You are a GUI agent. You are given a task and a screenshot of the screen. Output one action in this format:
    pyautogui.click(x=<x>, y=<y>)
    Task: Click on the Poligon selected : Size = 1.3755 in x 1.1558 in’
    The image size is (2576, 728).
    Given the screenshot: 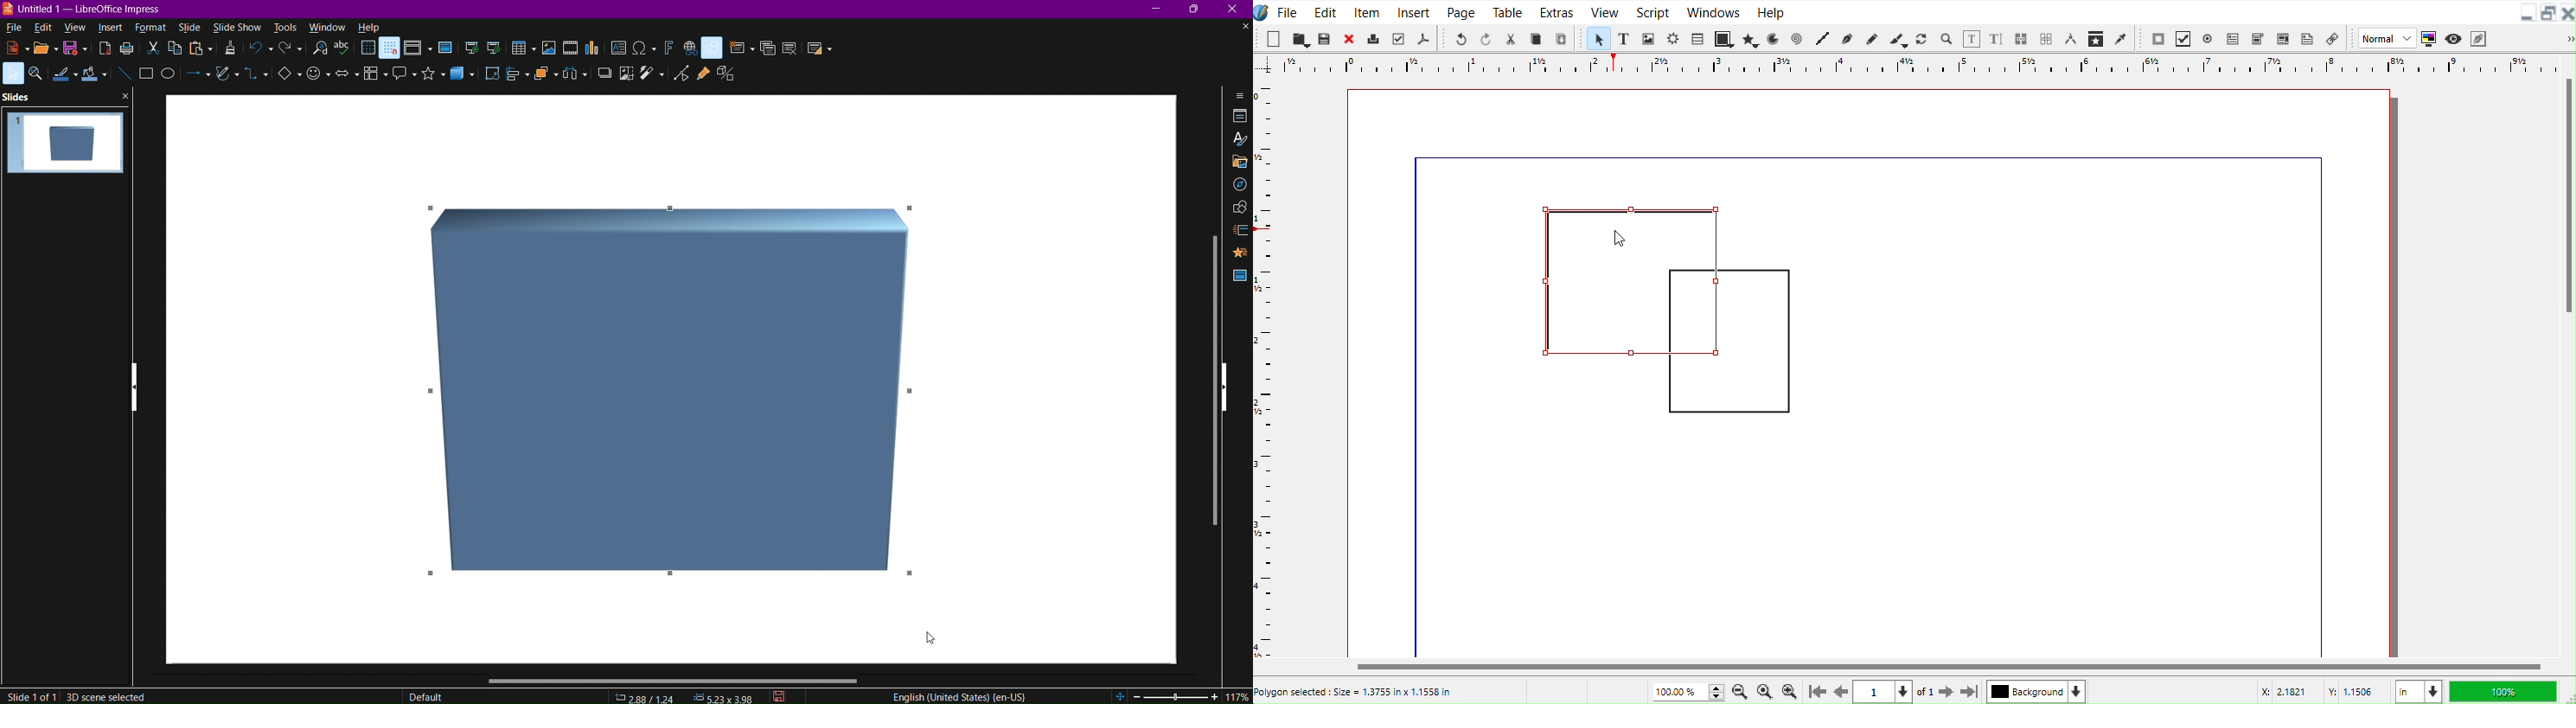 What is the action you would take?
    pyautogui.click(x=1355, y=689)
    